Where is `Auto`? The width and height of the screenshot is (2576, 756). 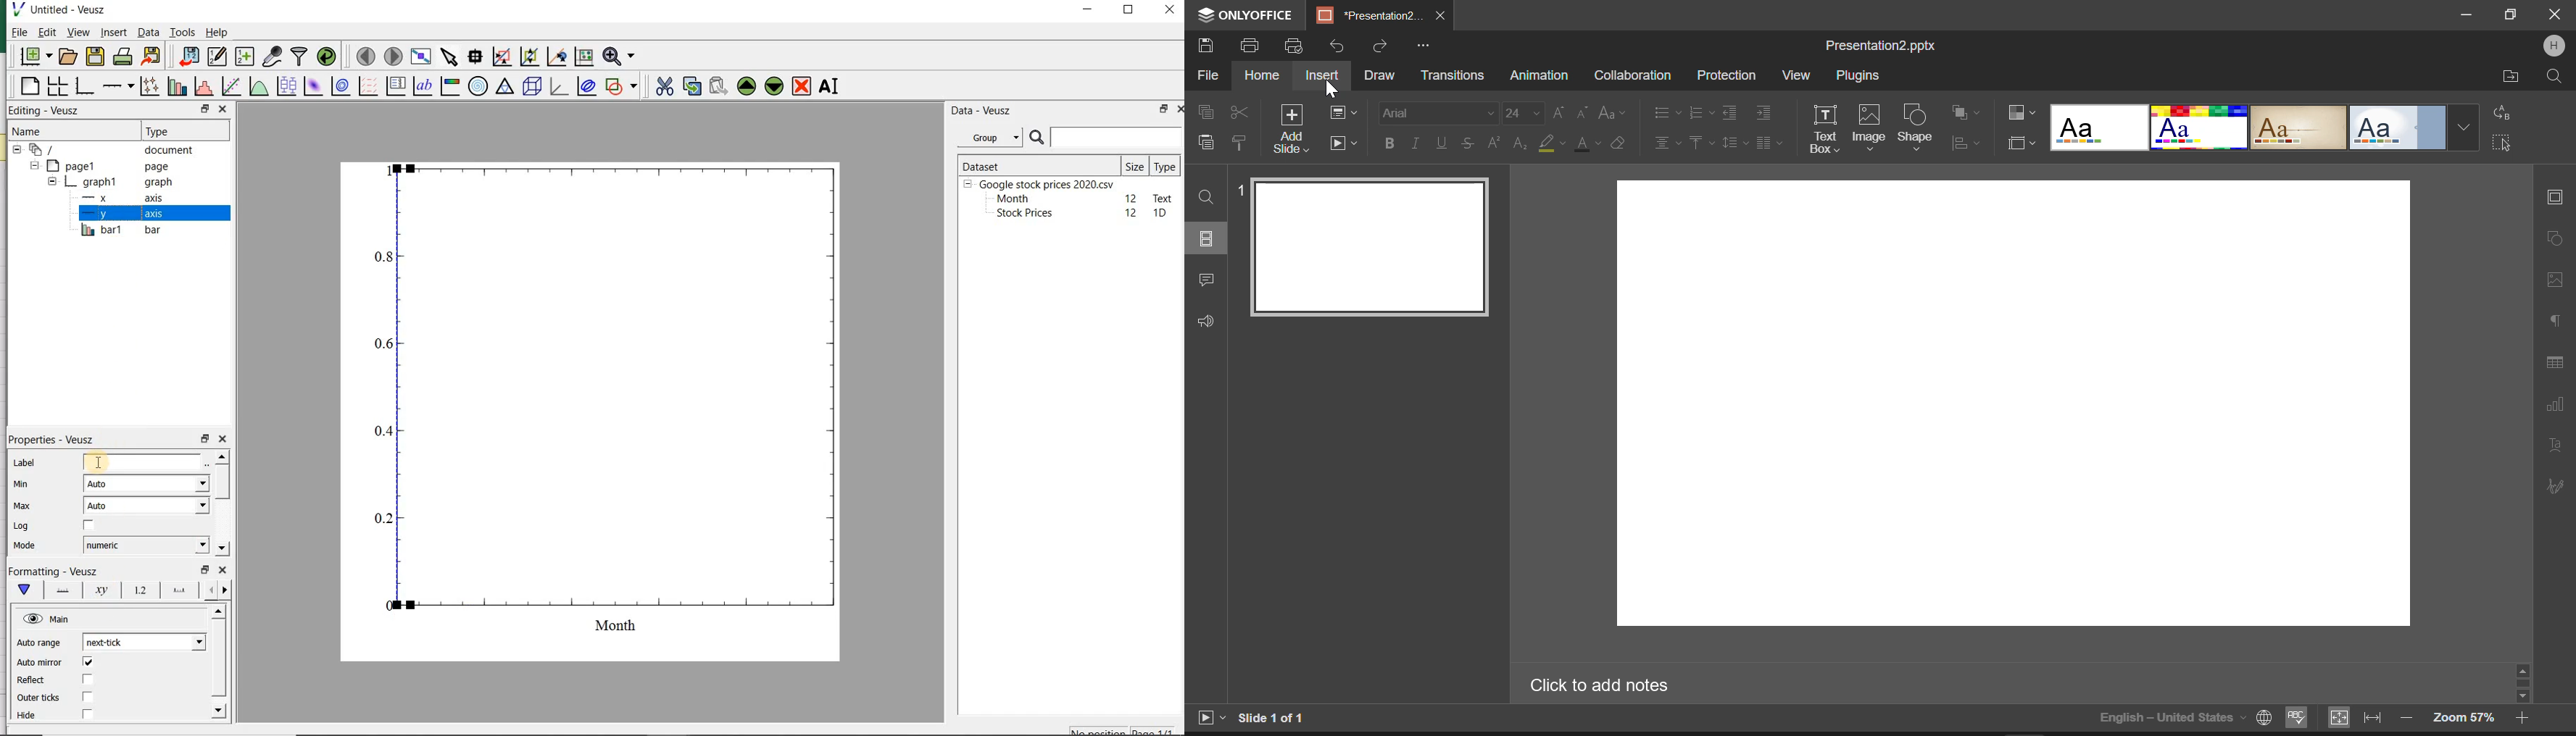 Auto is located at coordinates (146, 484).